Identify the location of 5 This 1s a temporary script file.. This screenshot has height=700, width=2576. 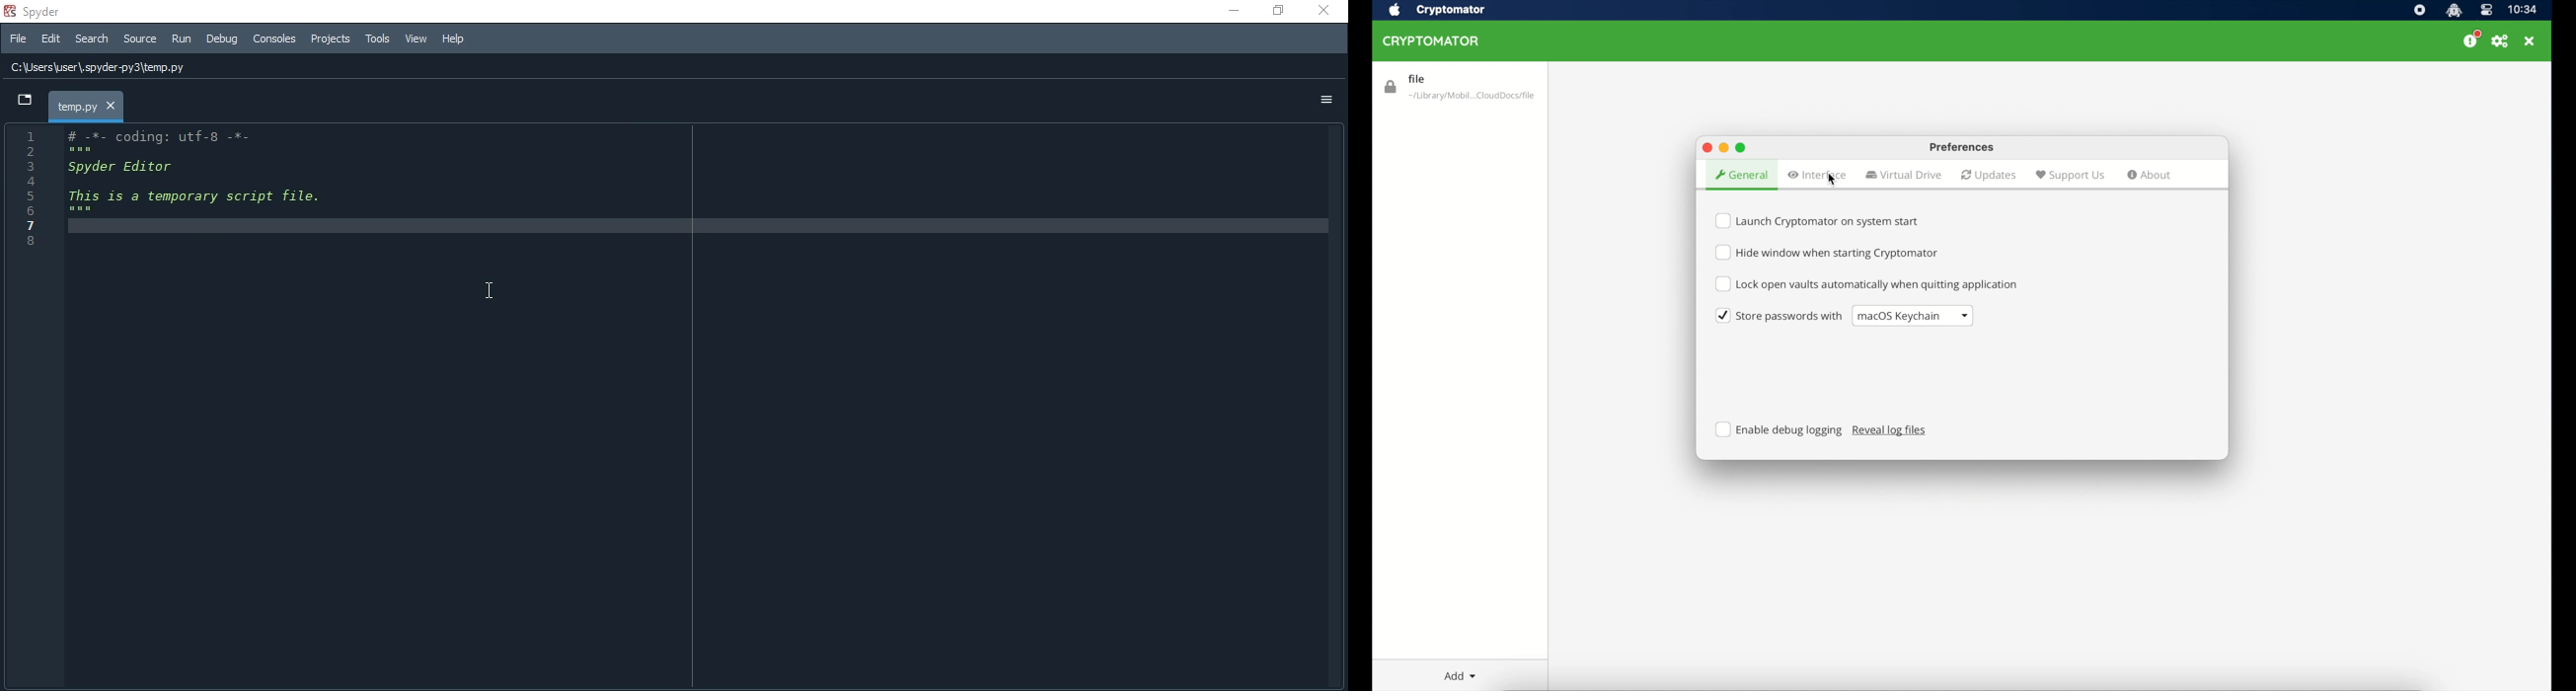
(174, 195).